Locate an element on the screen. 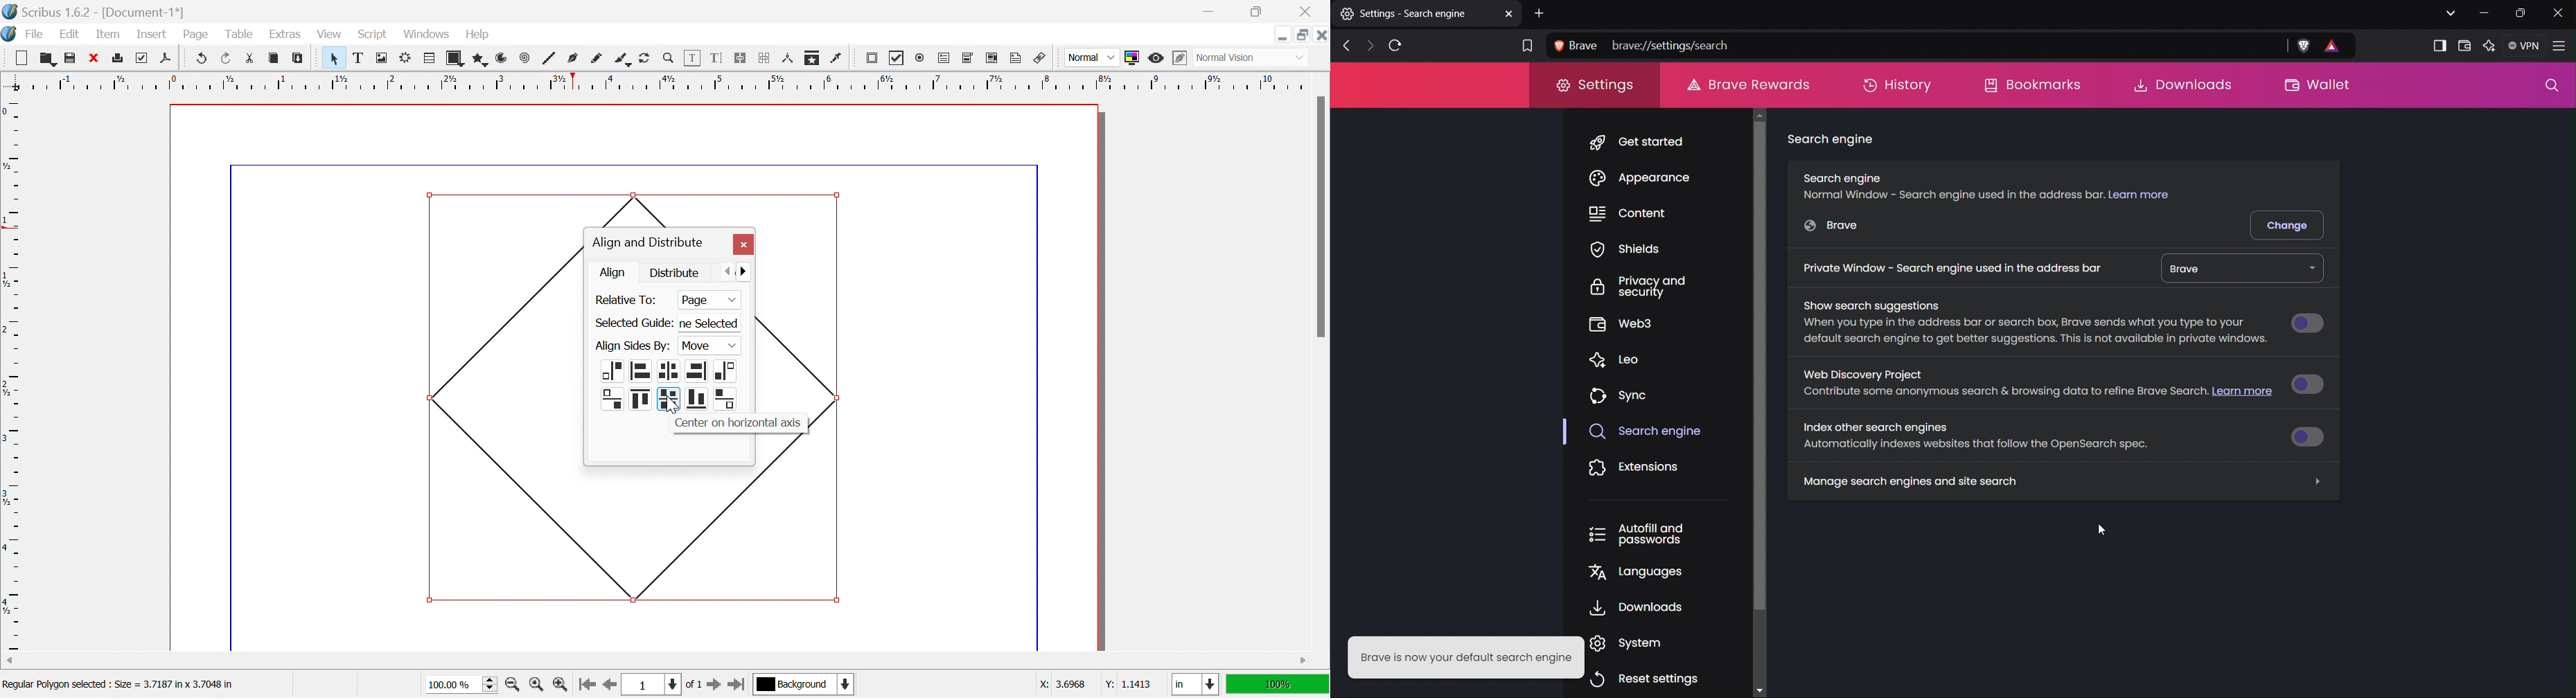  Ruler is located at coordinates (12, 374).